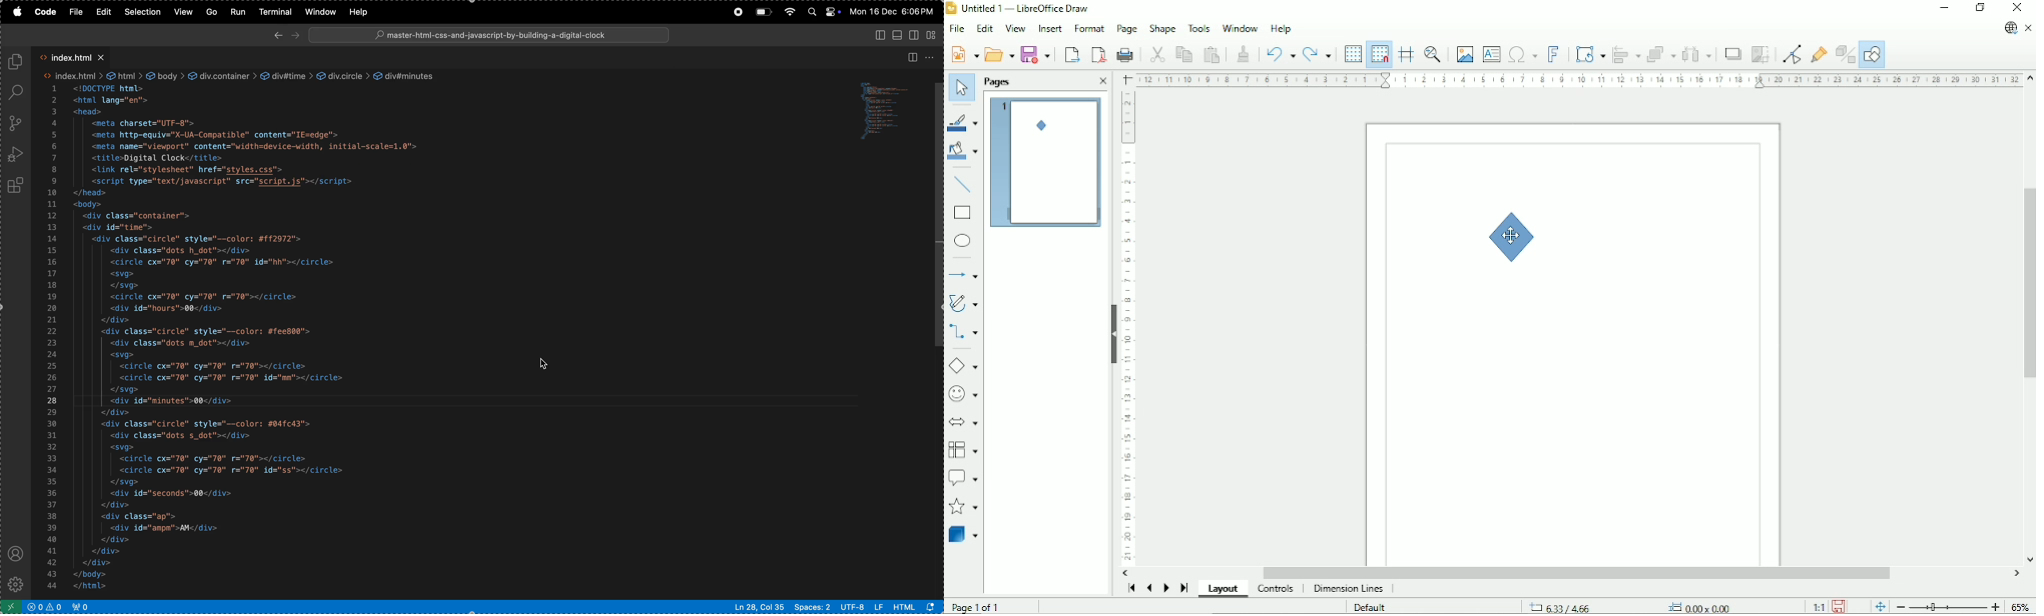 The image size is (2044, 616). What do you see at coordinates (1162, 28) in the screenshot?
I see `Shape` at bounding box center [1162, 28].